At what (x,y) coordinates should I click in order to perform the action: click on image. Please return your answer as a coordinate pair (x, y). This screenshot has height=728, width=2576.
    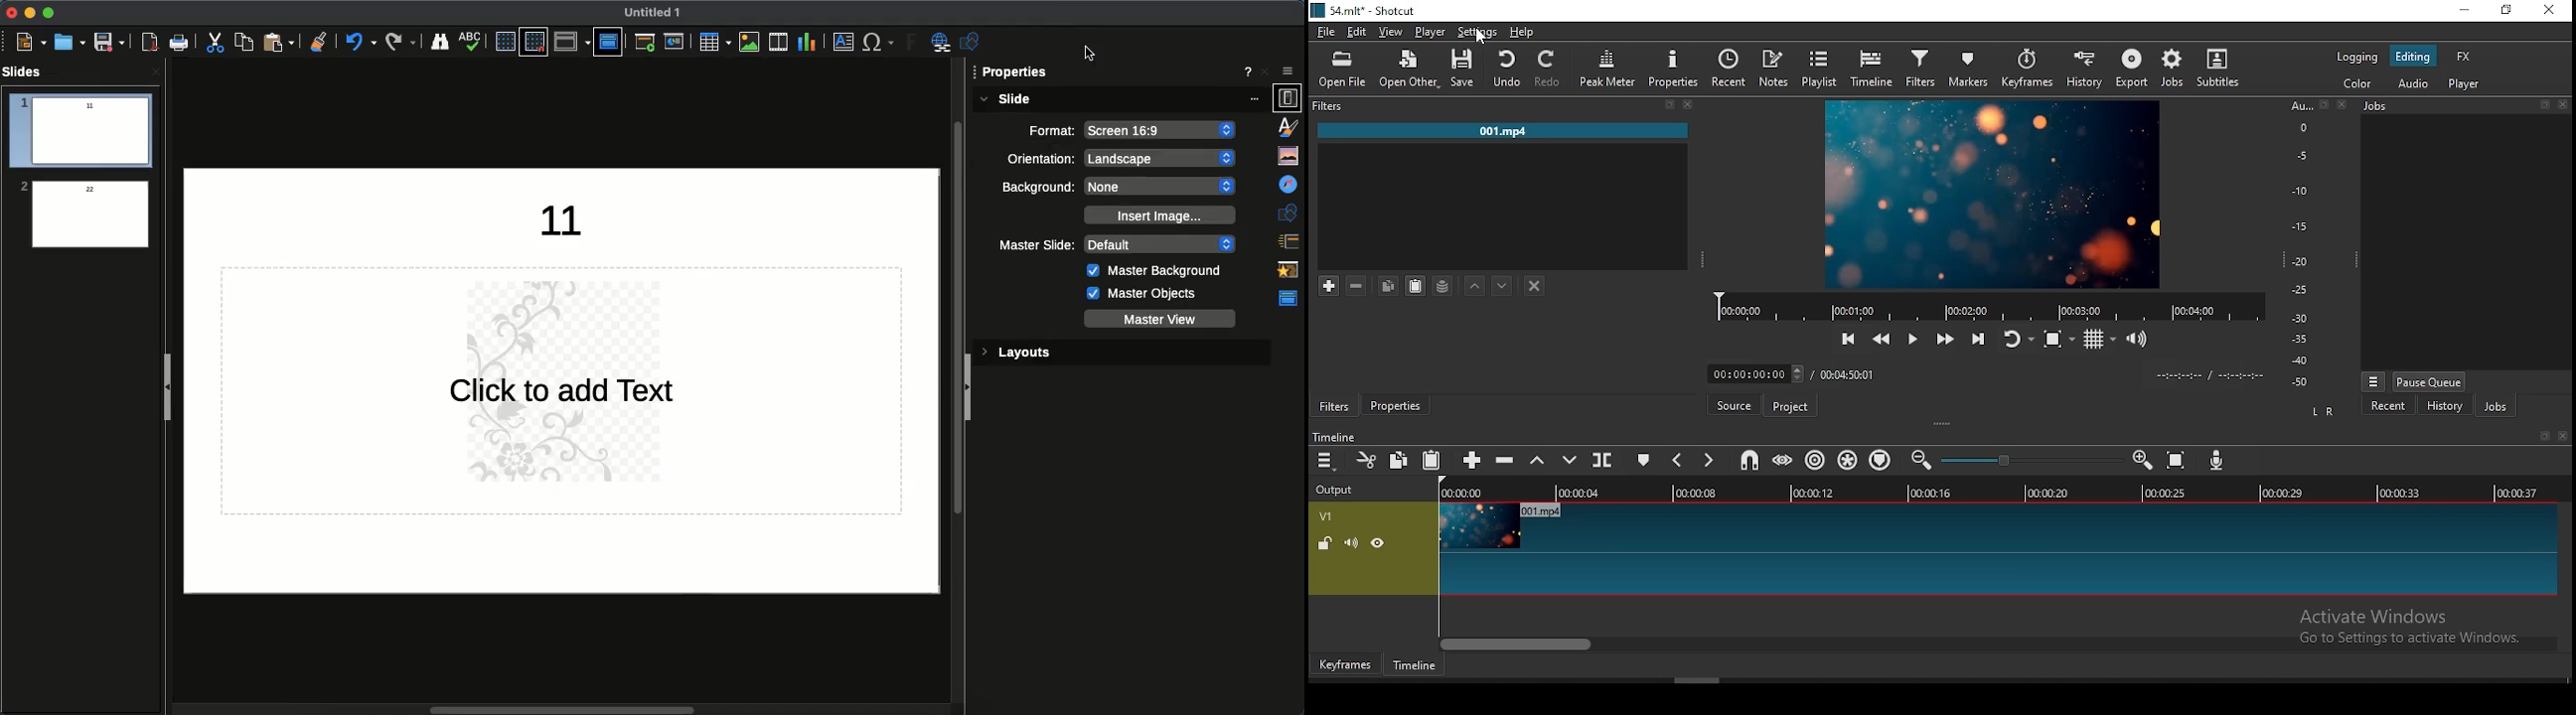
    Looking at the image, I should click on (1989, 194).